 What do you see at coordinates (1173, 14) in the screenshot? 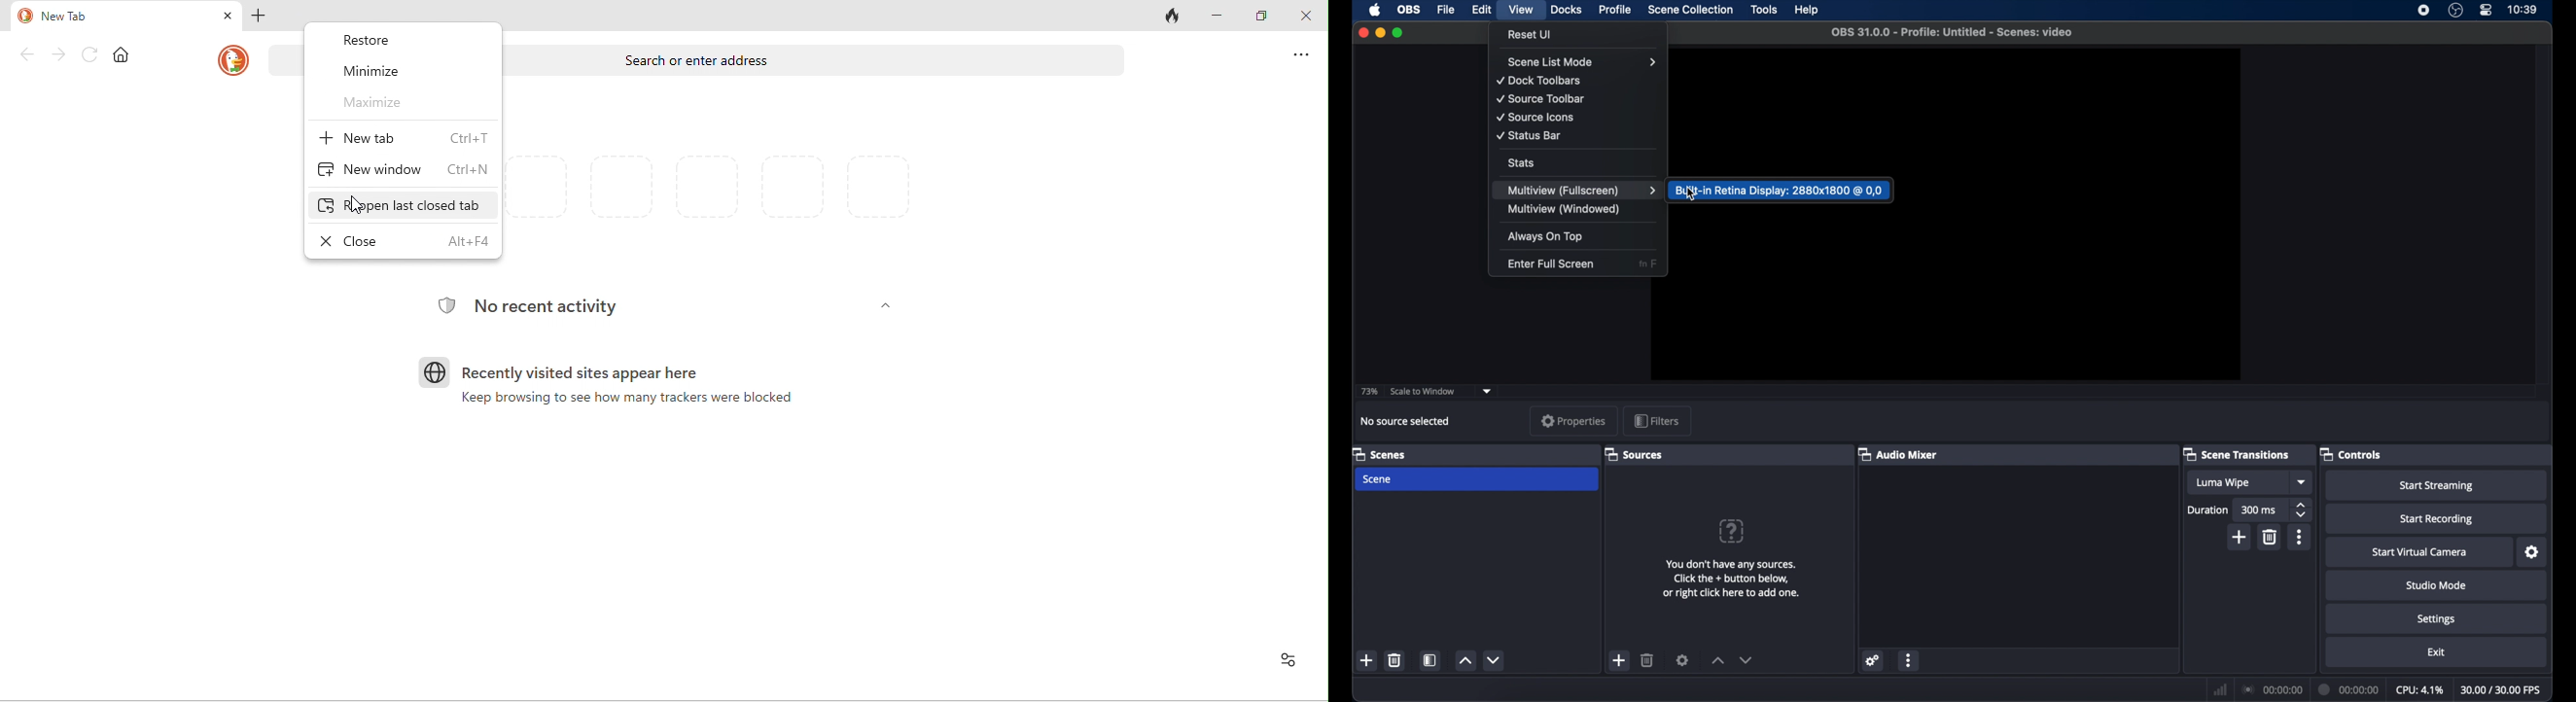
I see `close tab and clear data` at bounding box center [1173, 14].